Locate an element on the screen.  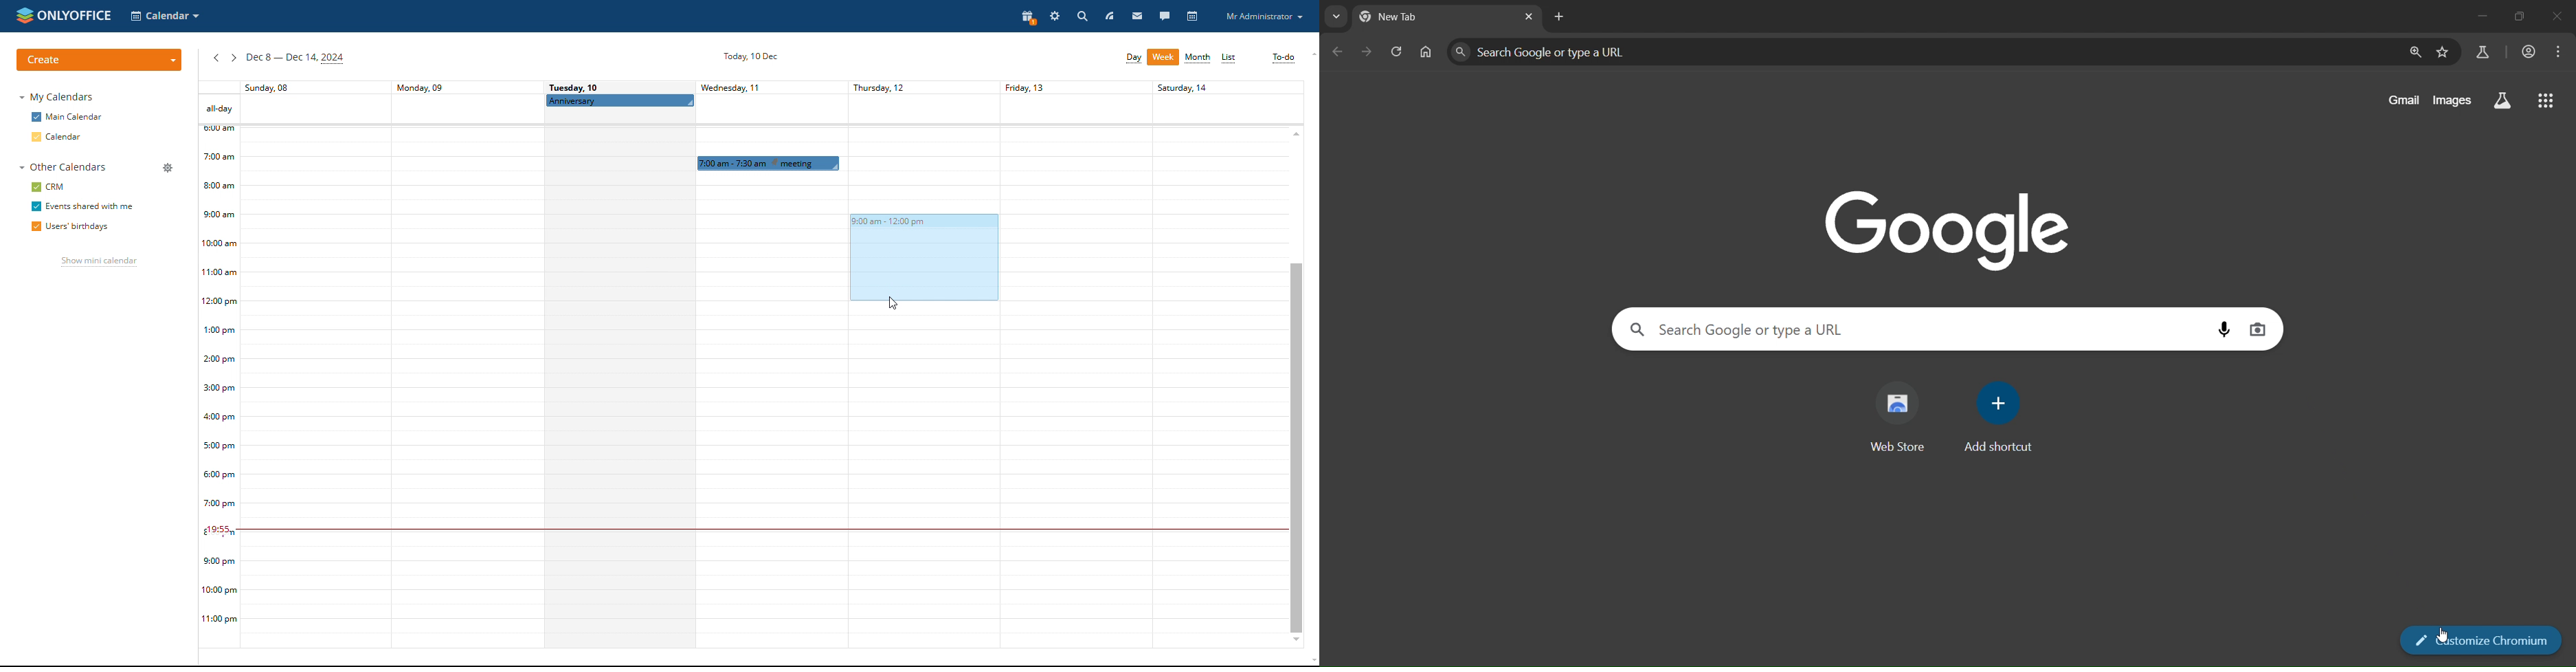
onlyoffice logo is located at coordinates (25, 16).